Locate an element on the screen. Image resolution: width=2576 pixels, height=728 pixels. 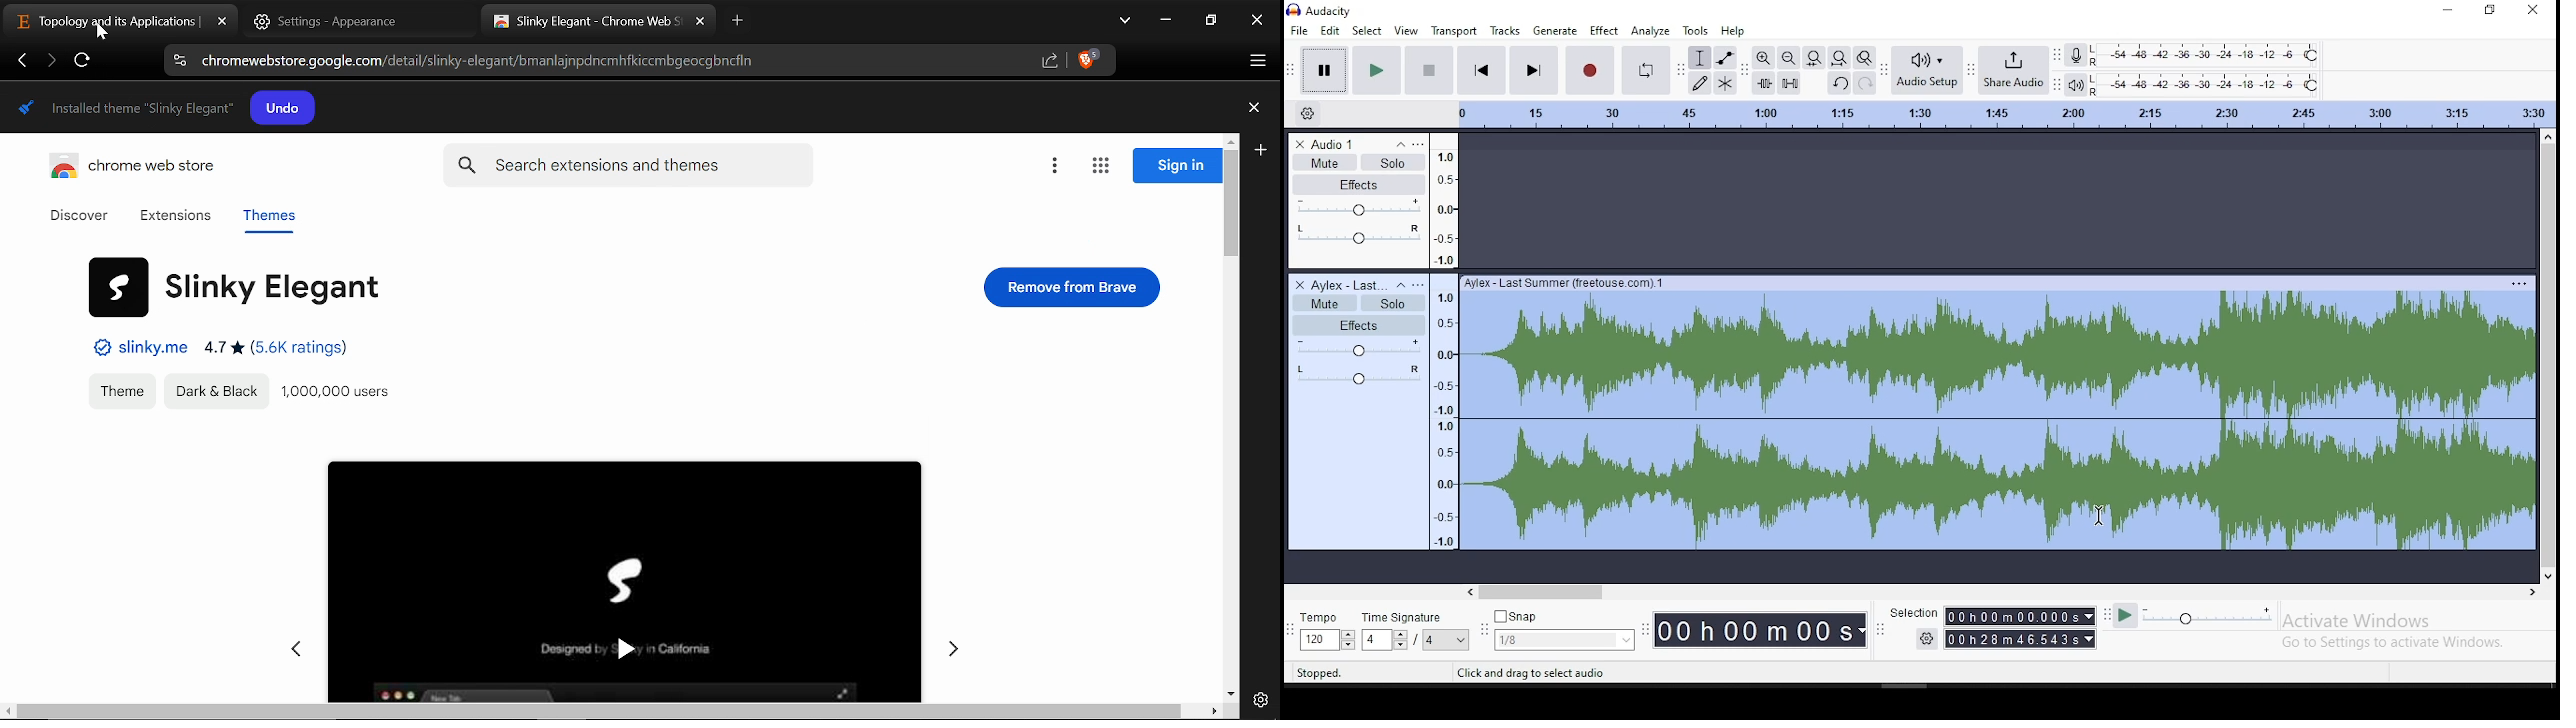
select is located at coordinates (1368, 30).